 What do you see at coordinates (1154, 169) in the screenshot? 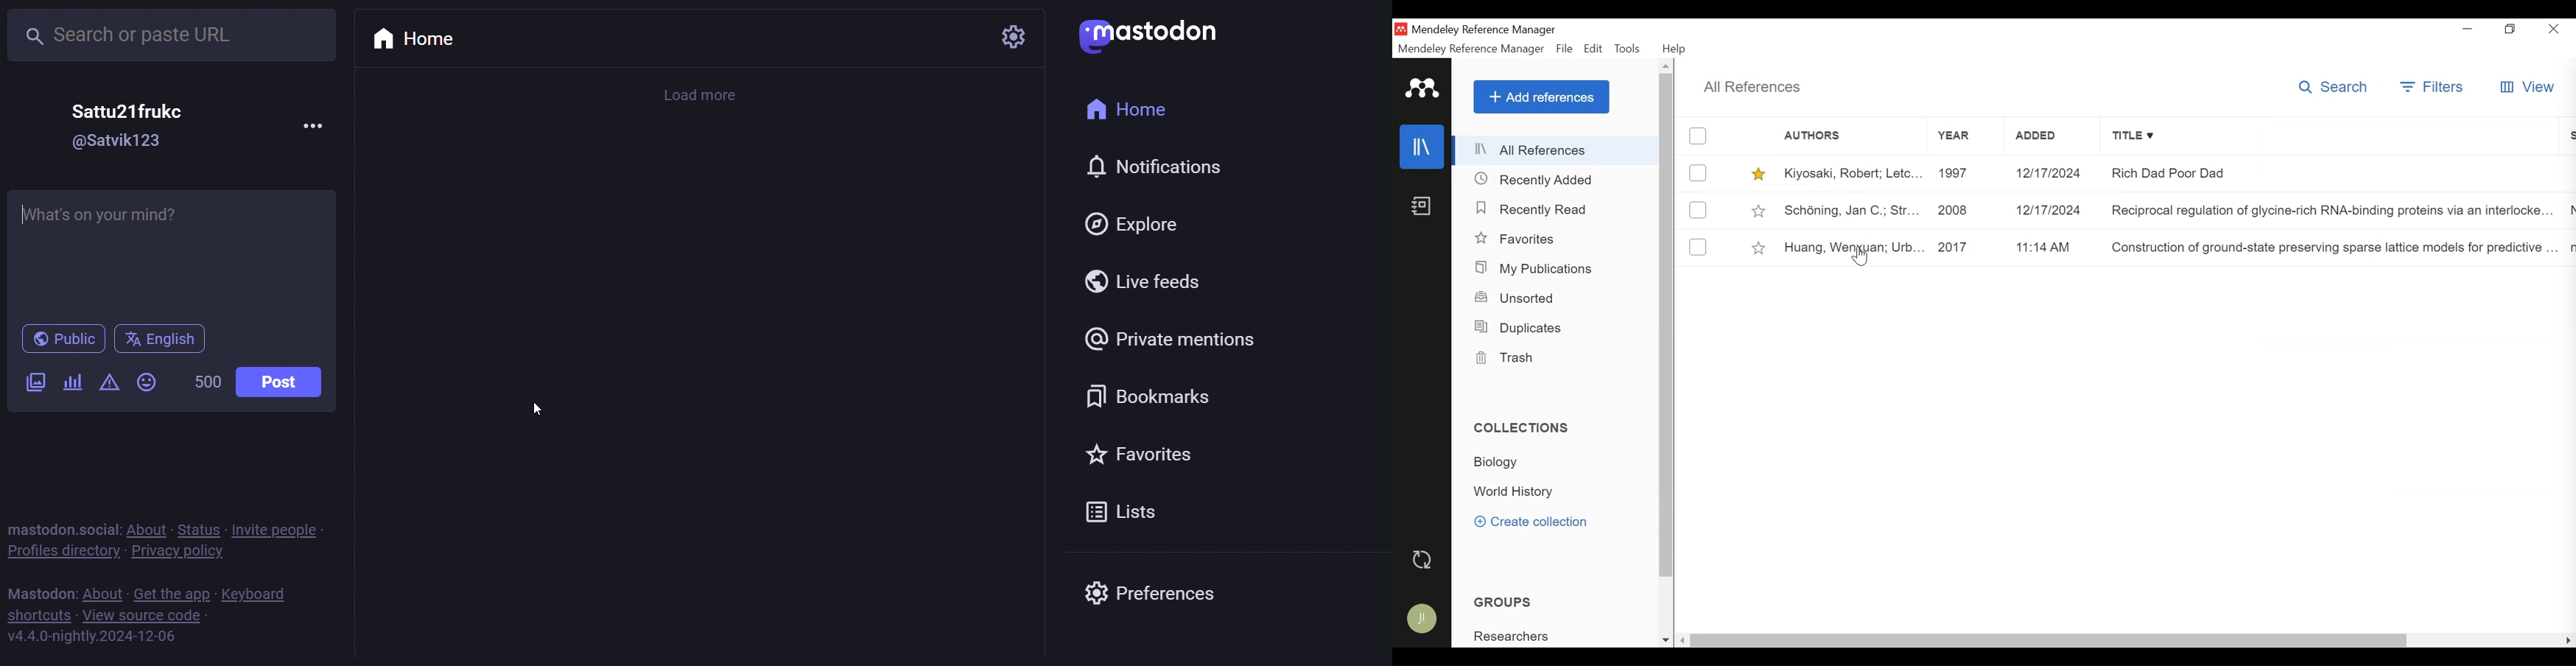
I see `notification` at bounding box center [1154, 169].